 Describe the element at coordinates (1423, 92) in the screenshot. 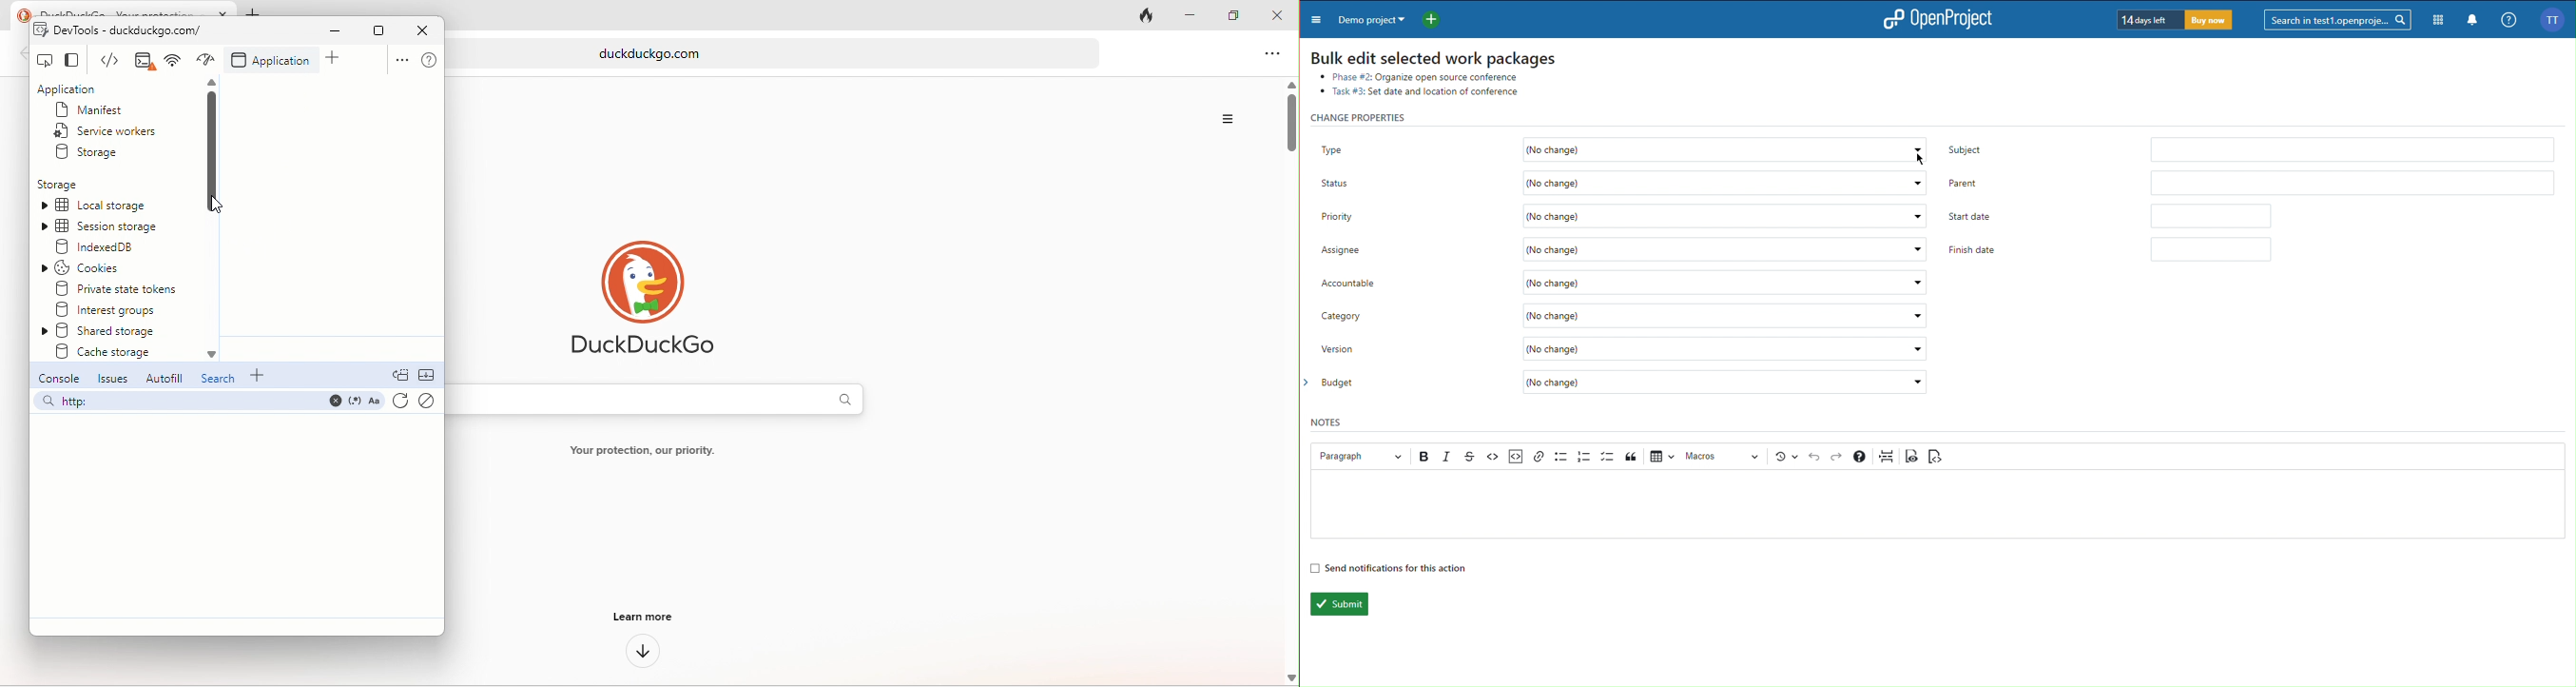

I see `Task #3: Set date and location of conference` at that location.